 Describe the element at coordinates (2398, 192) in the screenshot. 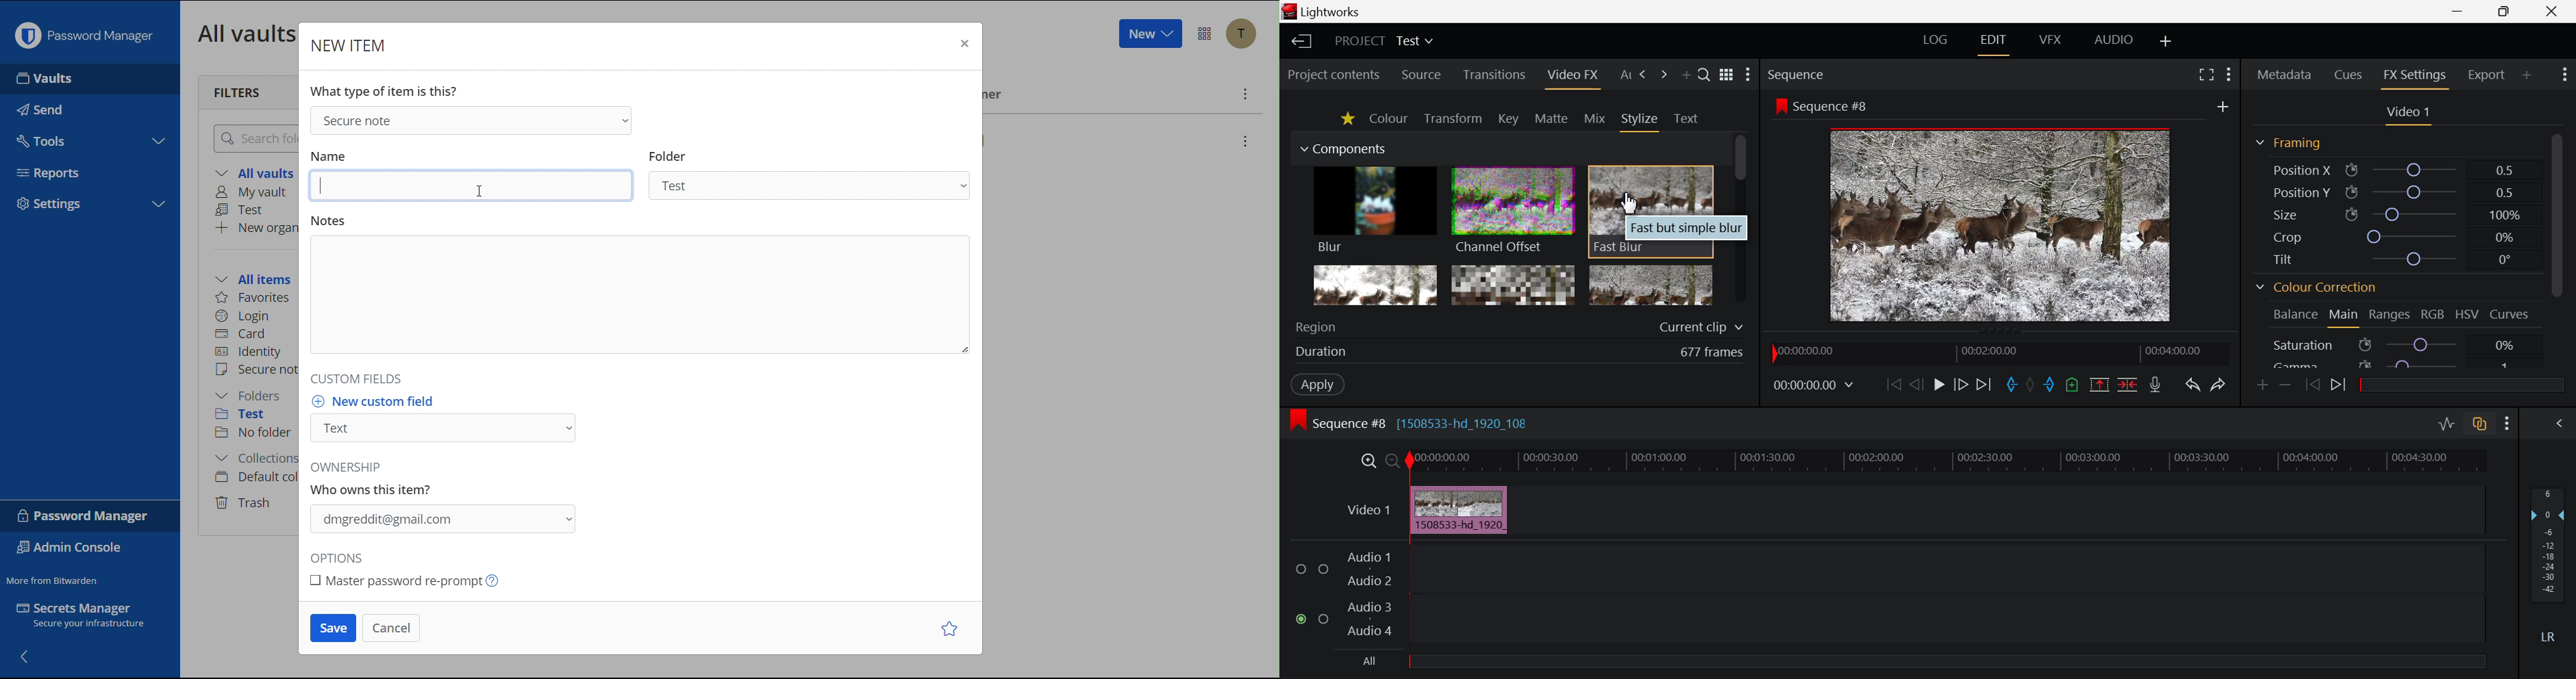

I see `Position Y` at that location.